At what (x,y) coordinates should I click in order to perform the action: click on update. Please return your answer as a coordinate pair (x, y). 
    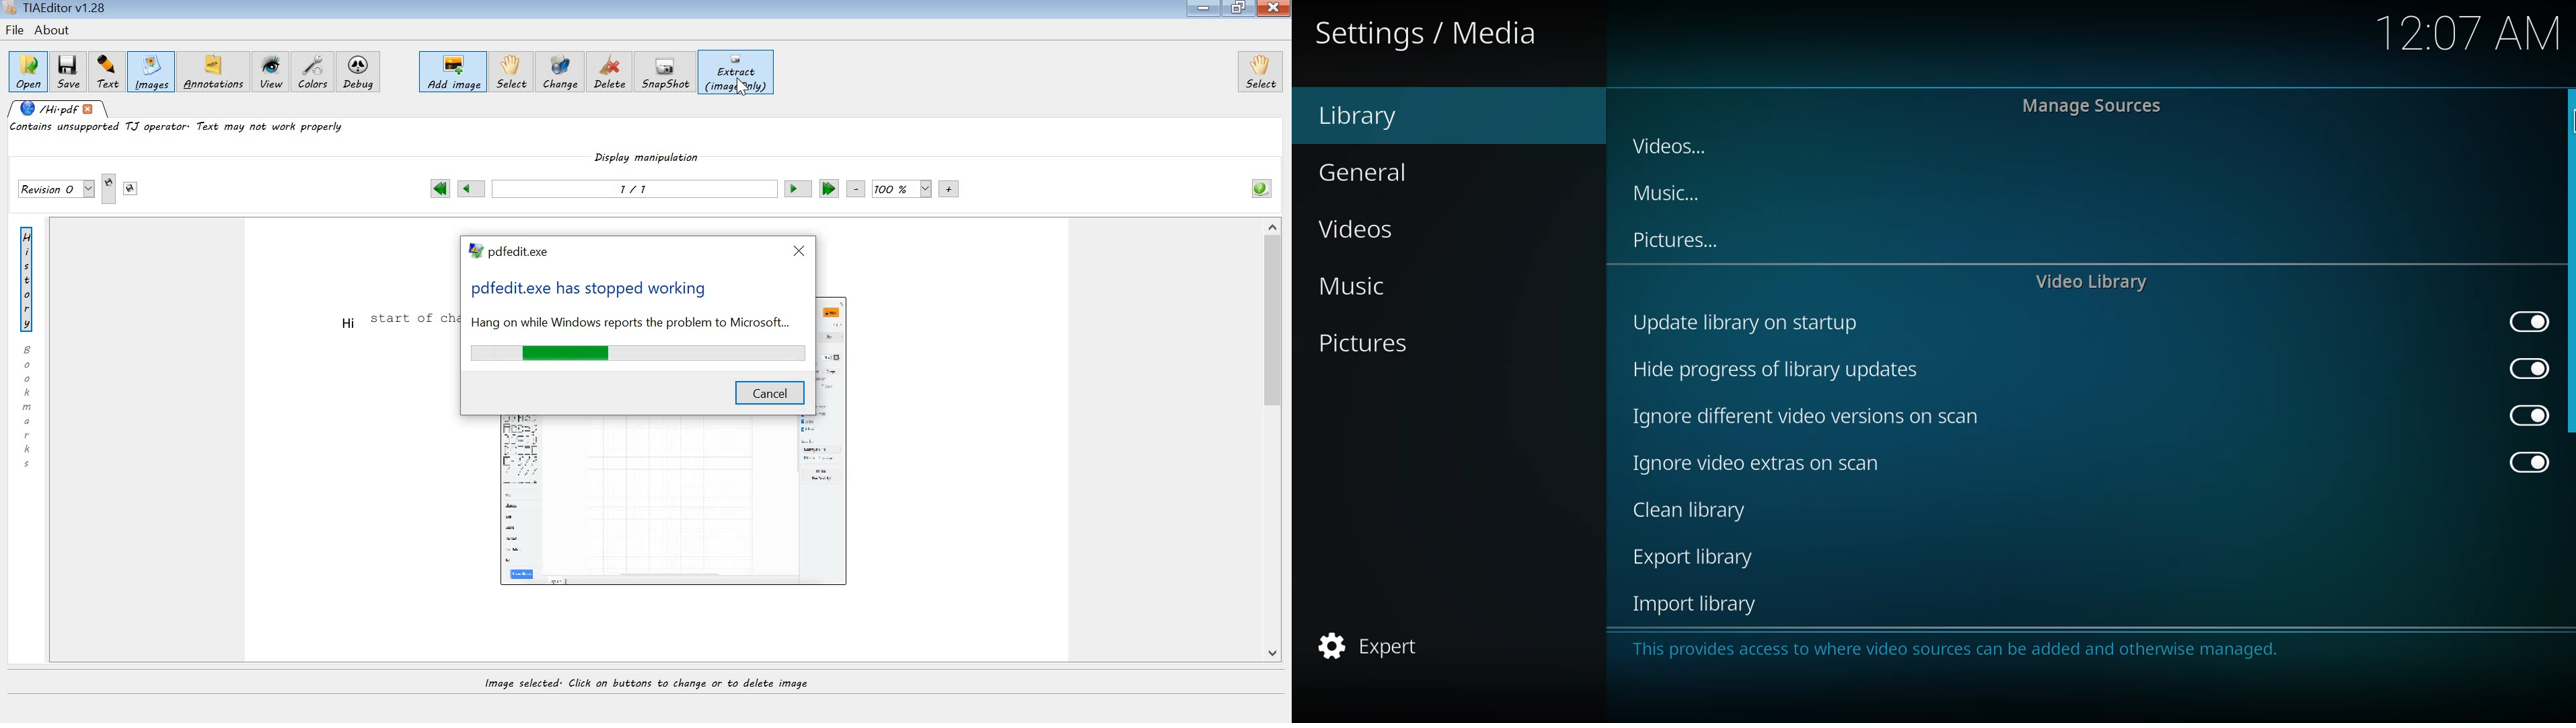
    Looking at the image, I should click on (1739, 321).